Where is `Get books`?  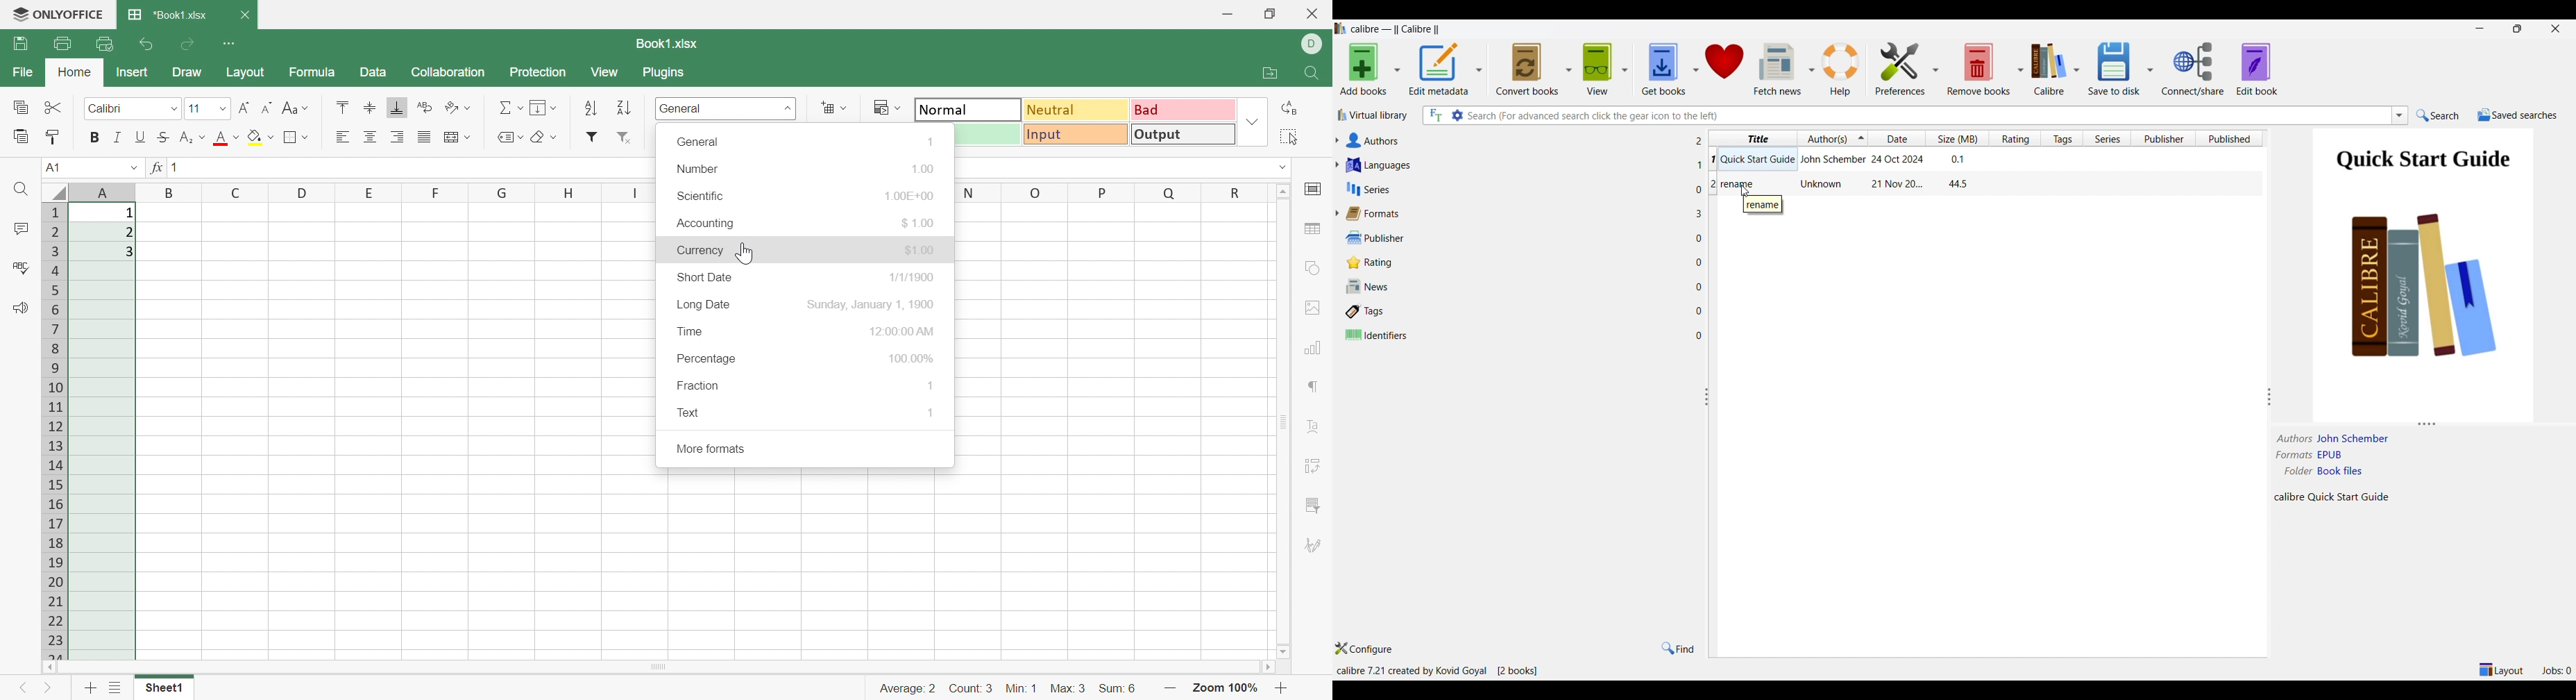 Get books is located at coordinates (1663, 69).